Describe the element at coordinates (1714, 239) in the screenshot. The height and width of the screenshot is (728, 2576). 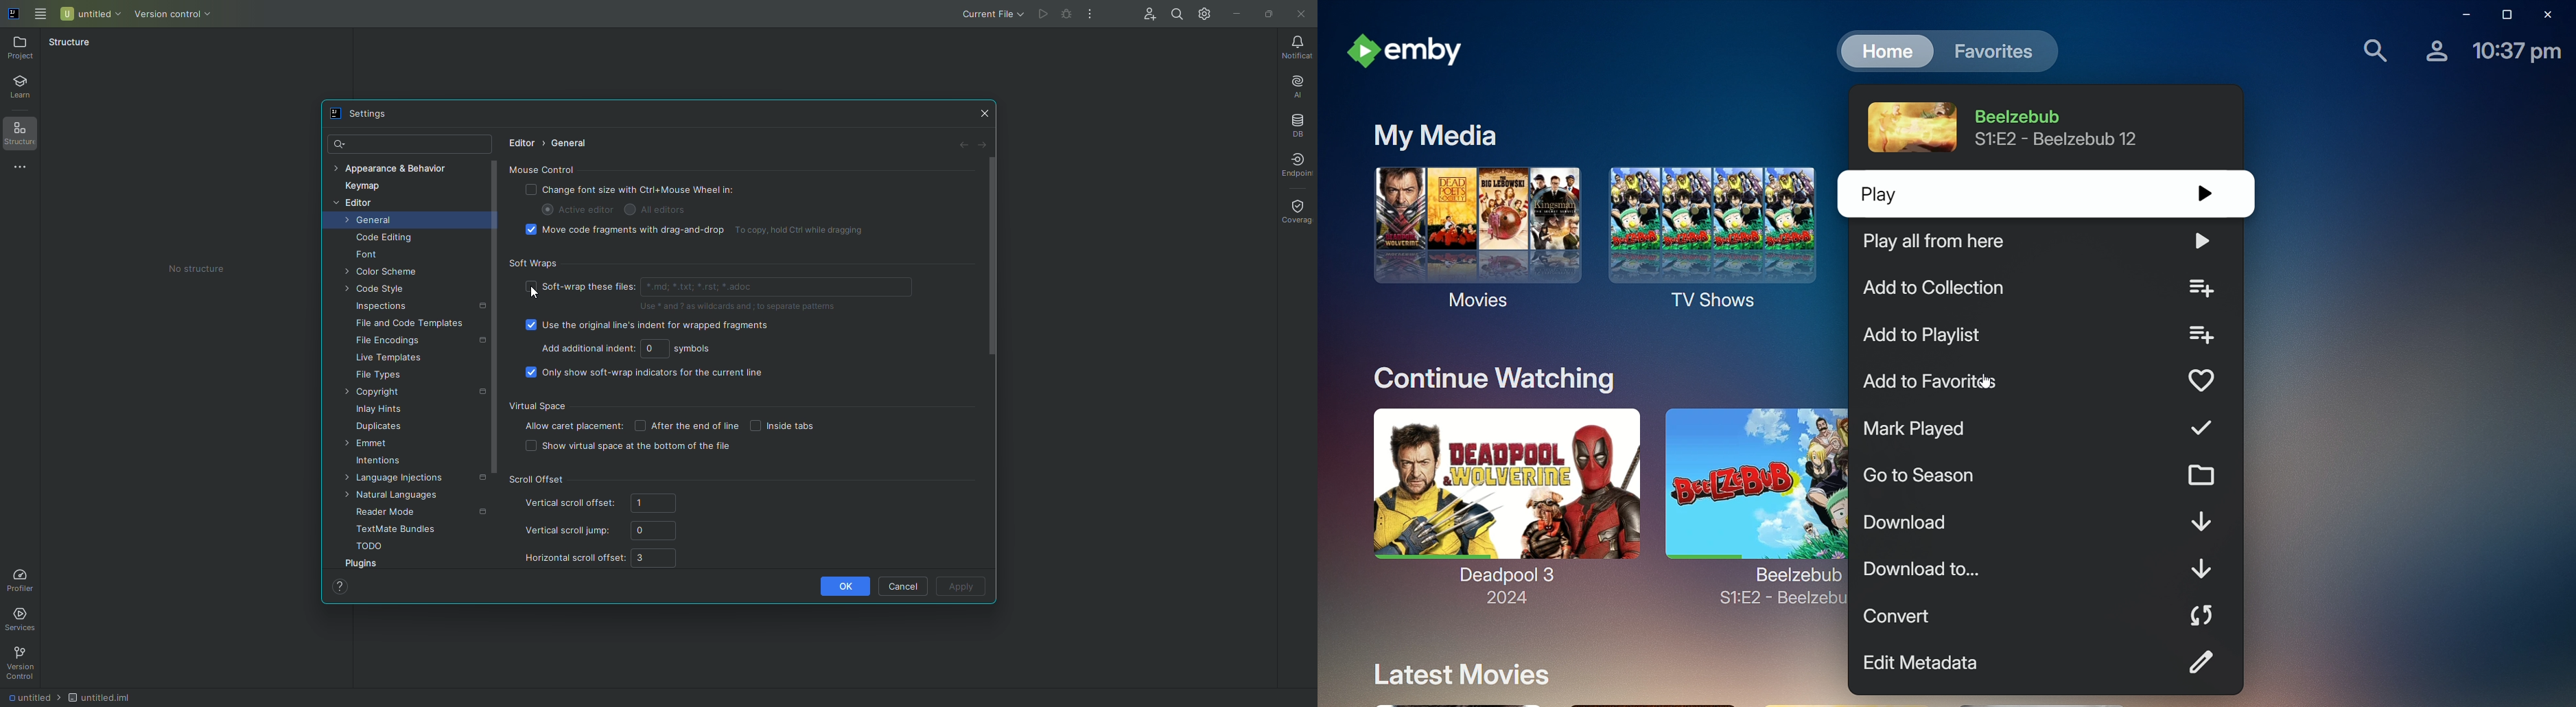
I see `TV Shows` at that location.